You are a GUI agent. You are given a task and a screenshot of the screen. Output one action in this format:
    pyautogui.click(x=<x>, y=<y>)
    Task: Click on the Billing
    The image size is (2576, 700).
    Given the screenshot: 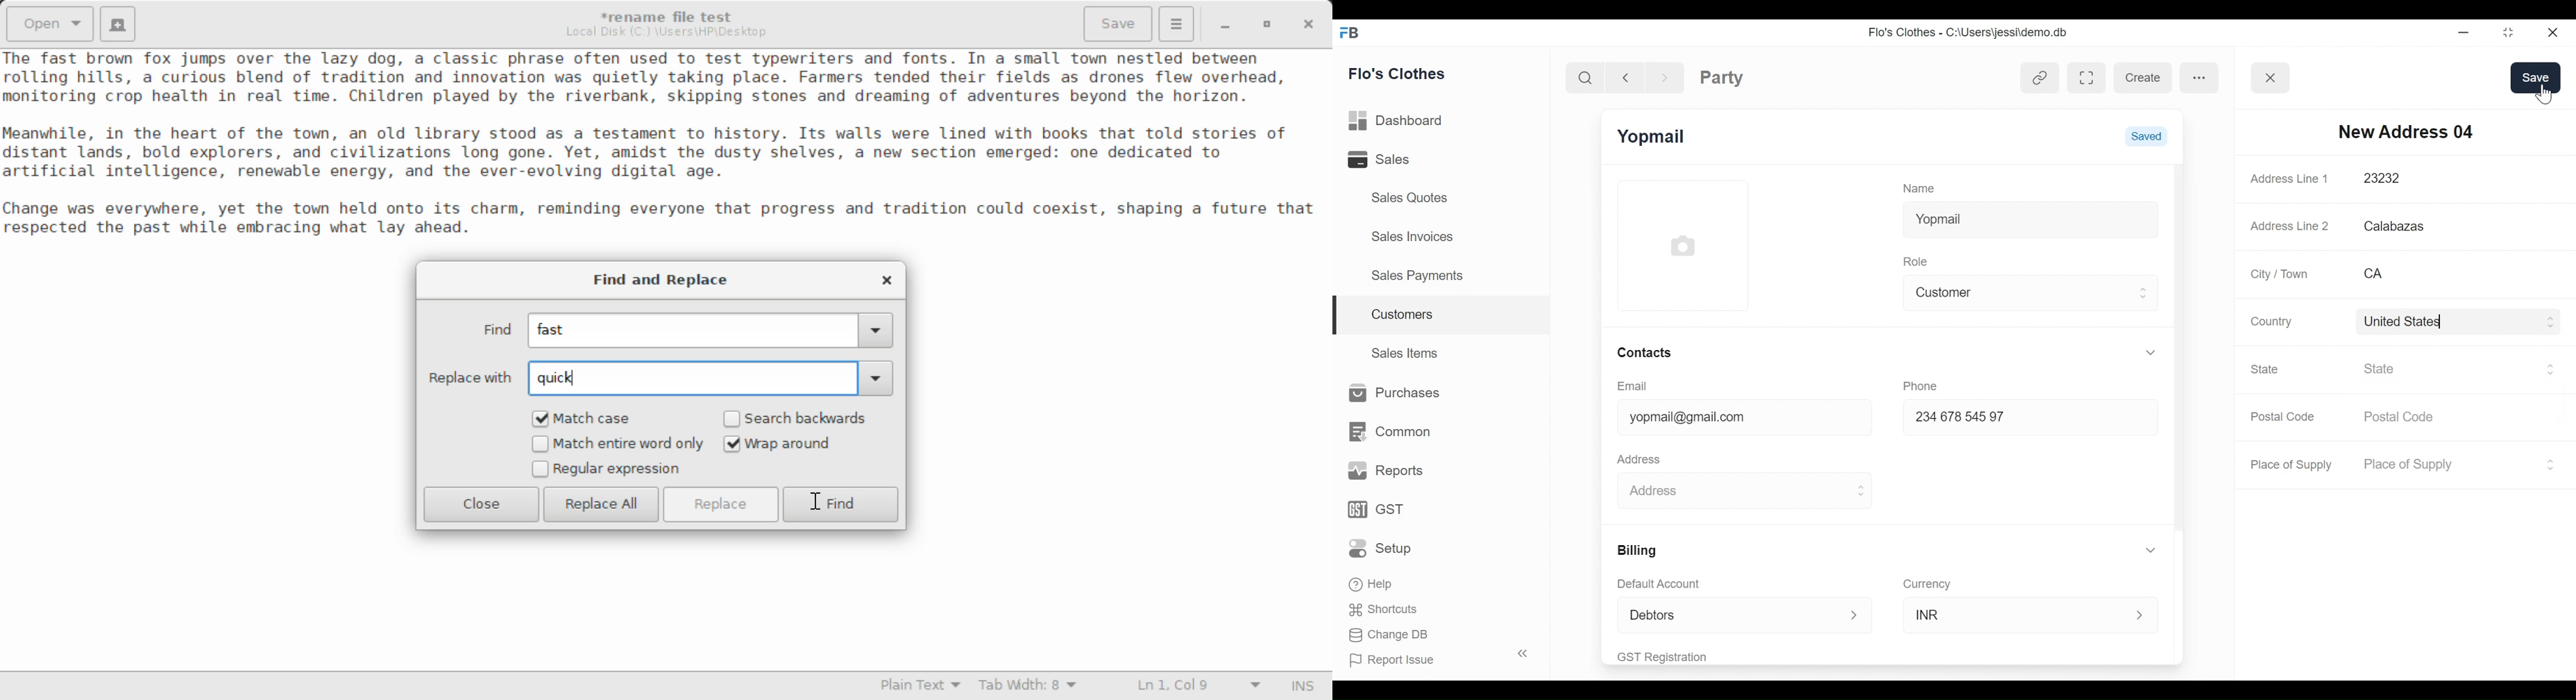 What is the action you would take?
    pyautogui.click(x=1636, y=550)
    